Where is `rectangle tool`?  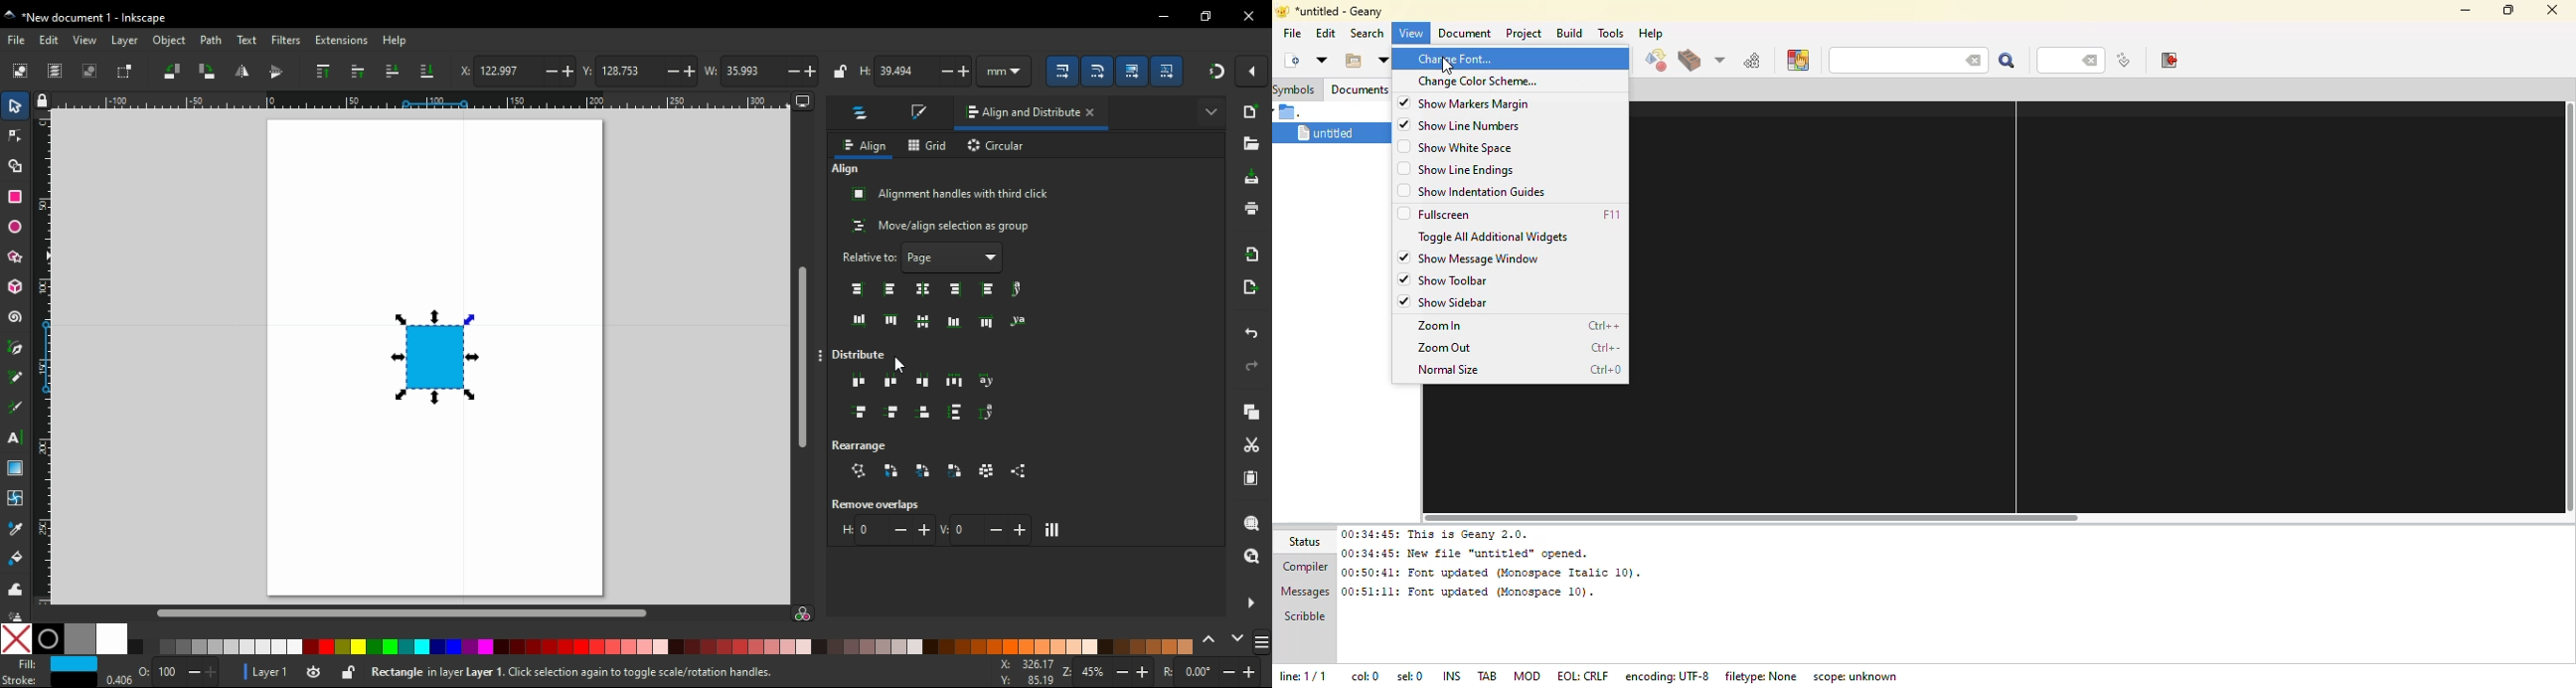
rectangle tool is located at coordinates (15, 195).